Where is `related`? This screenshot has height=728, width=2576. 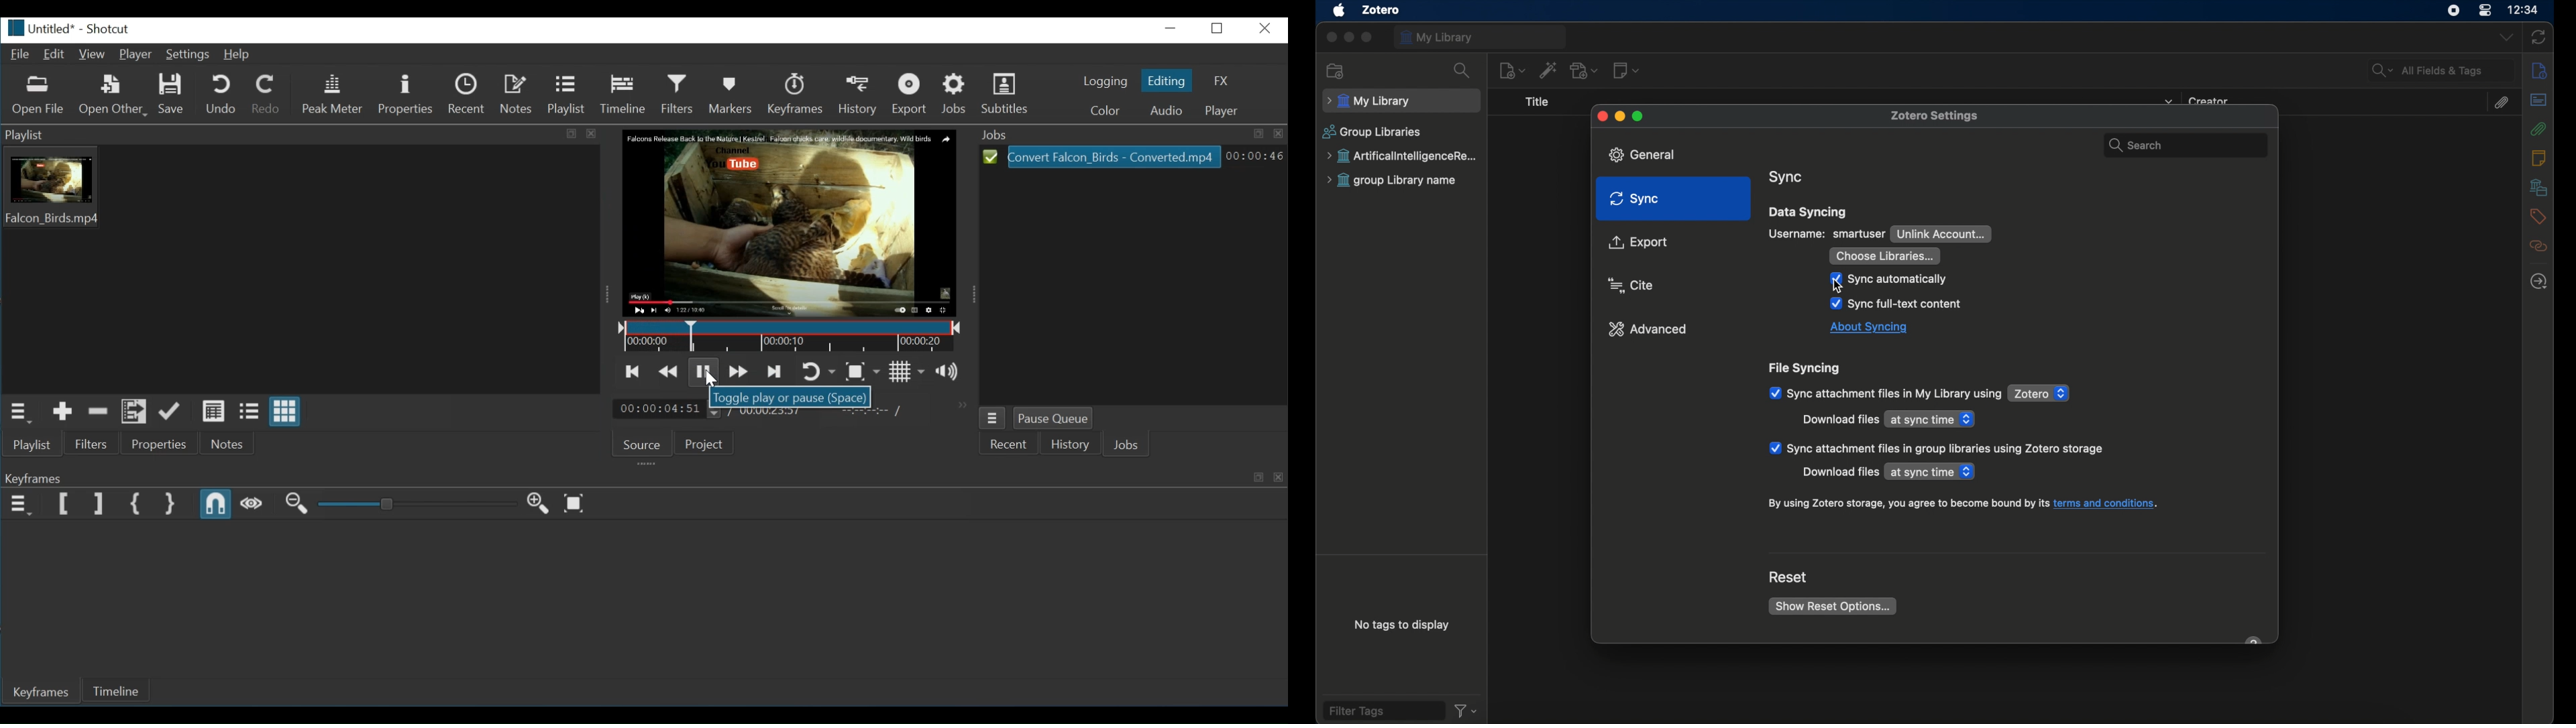 related is located at coordinates (2538, 247).